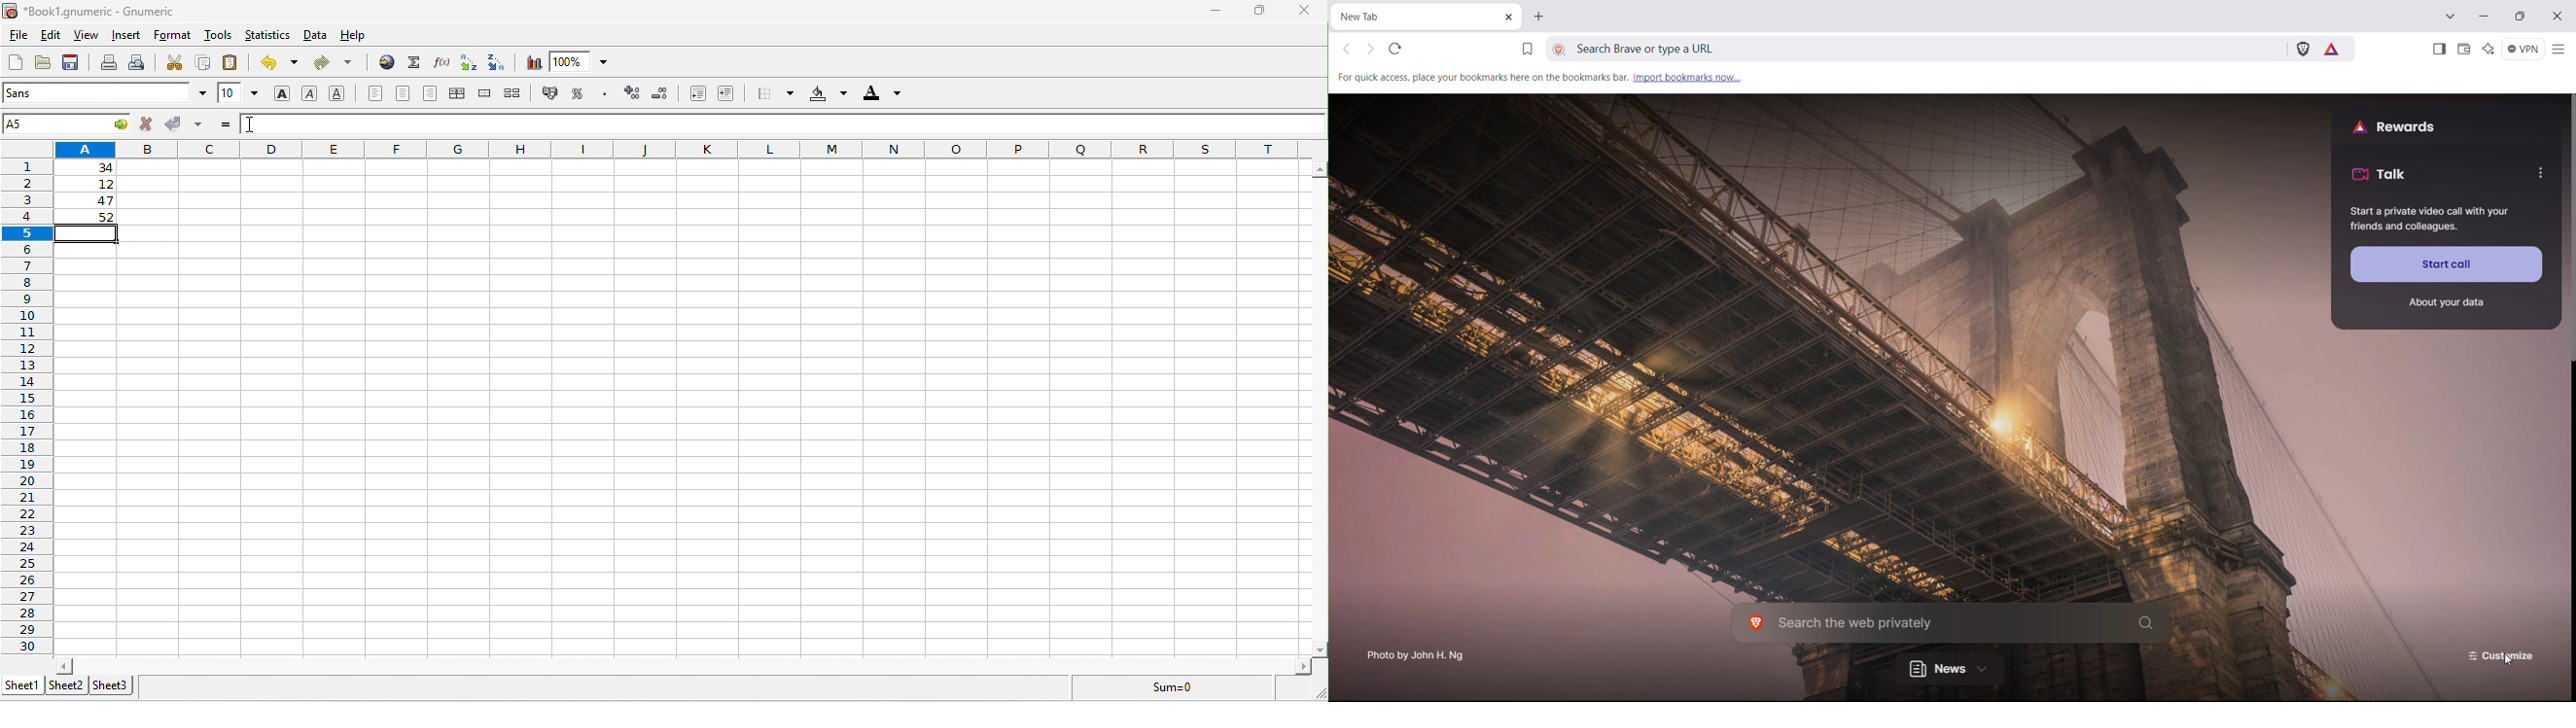  What do you see at coordinates (2447, 264) in the screenshot?
I see `start call` at bounding box center [2447, 264].